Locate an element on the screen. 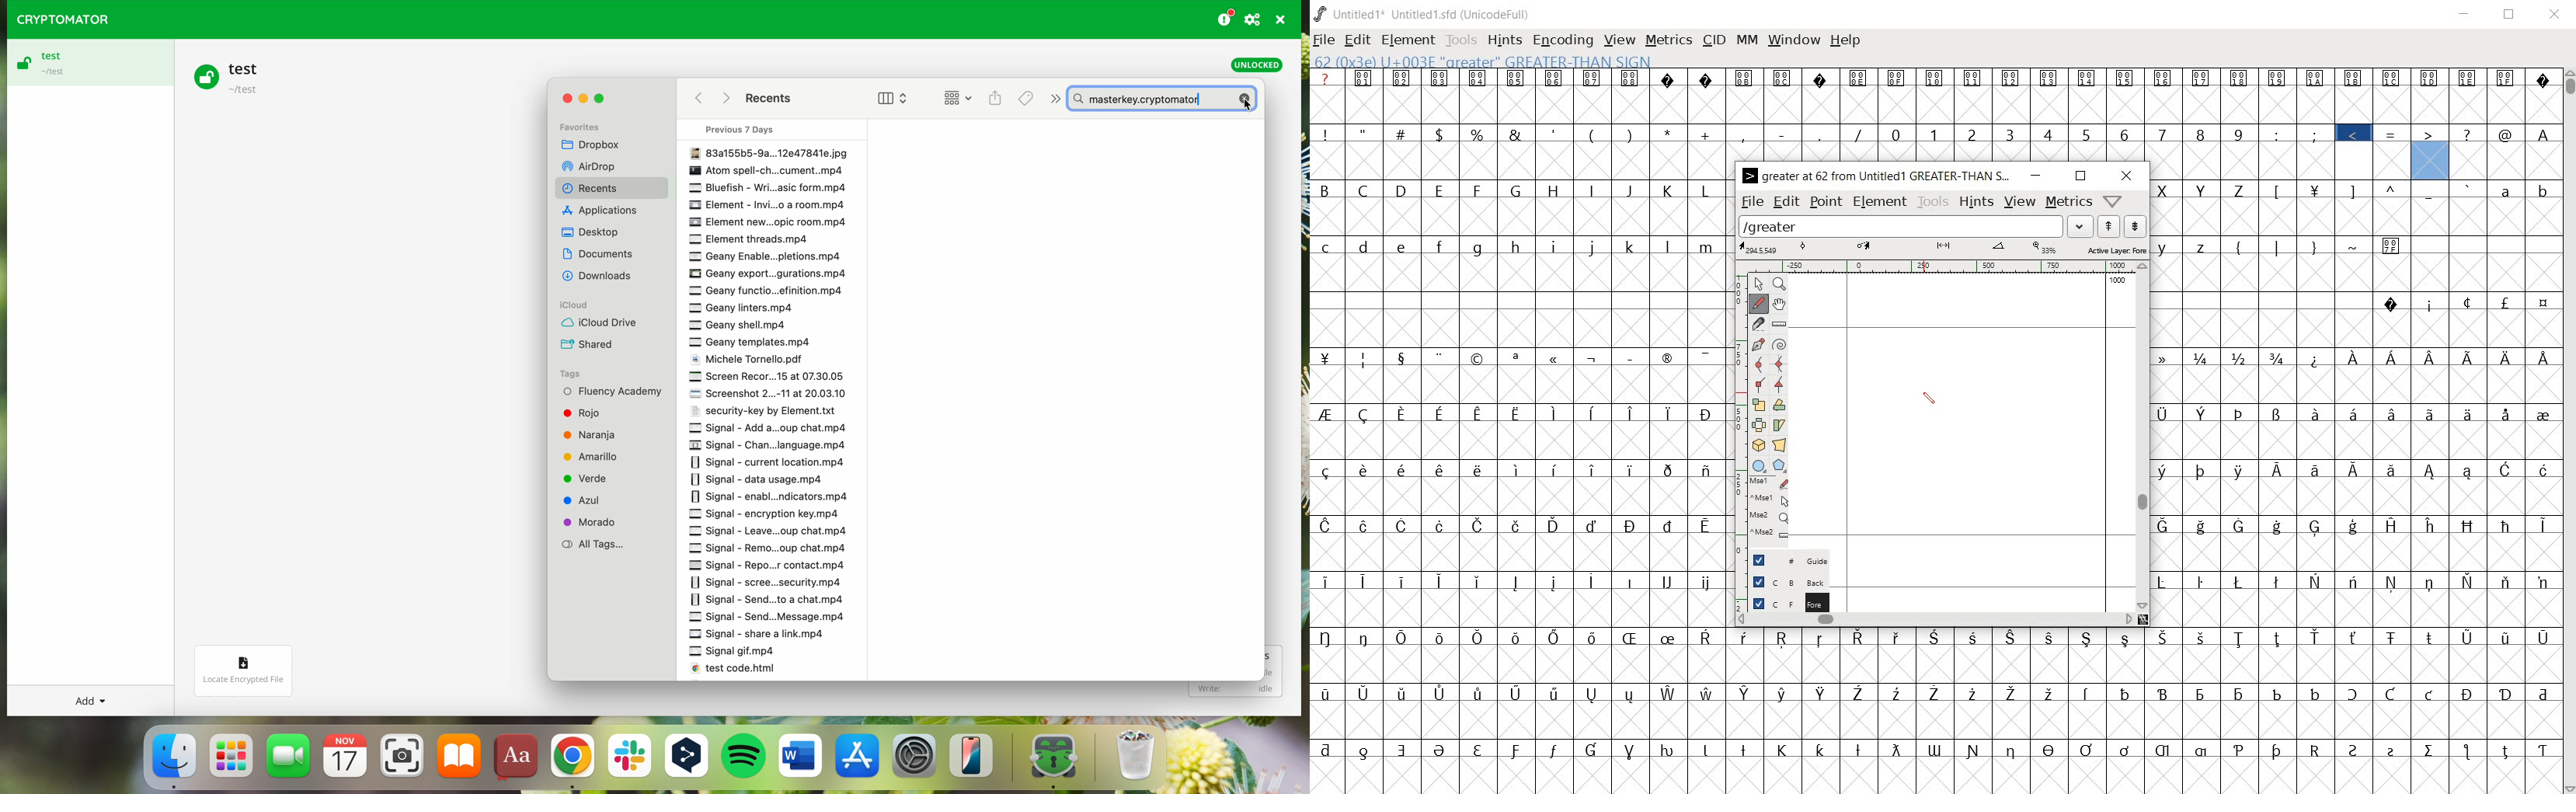 Image resolution: width=2576 pixels, height=812 pixels. Dekstop is located at coordinates (594, 232).